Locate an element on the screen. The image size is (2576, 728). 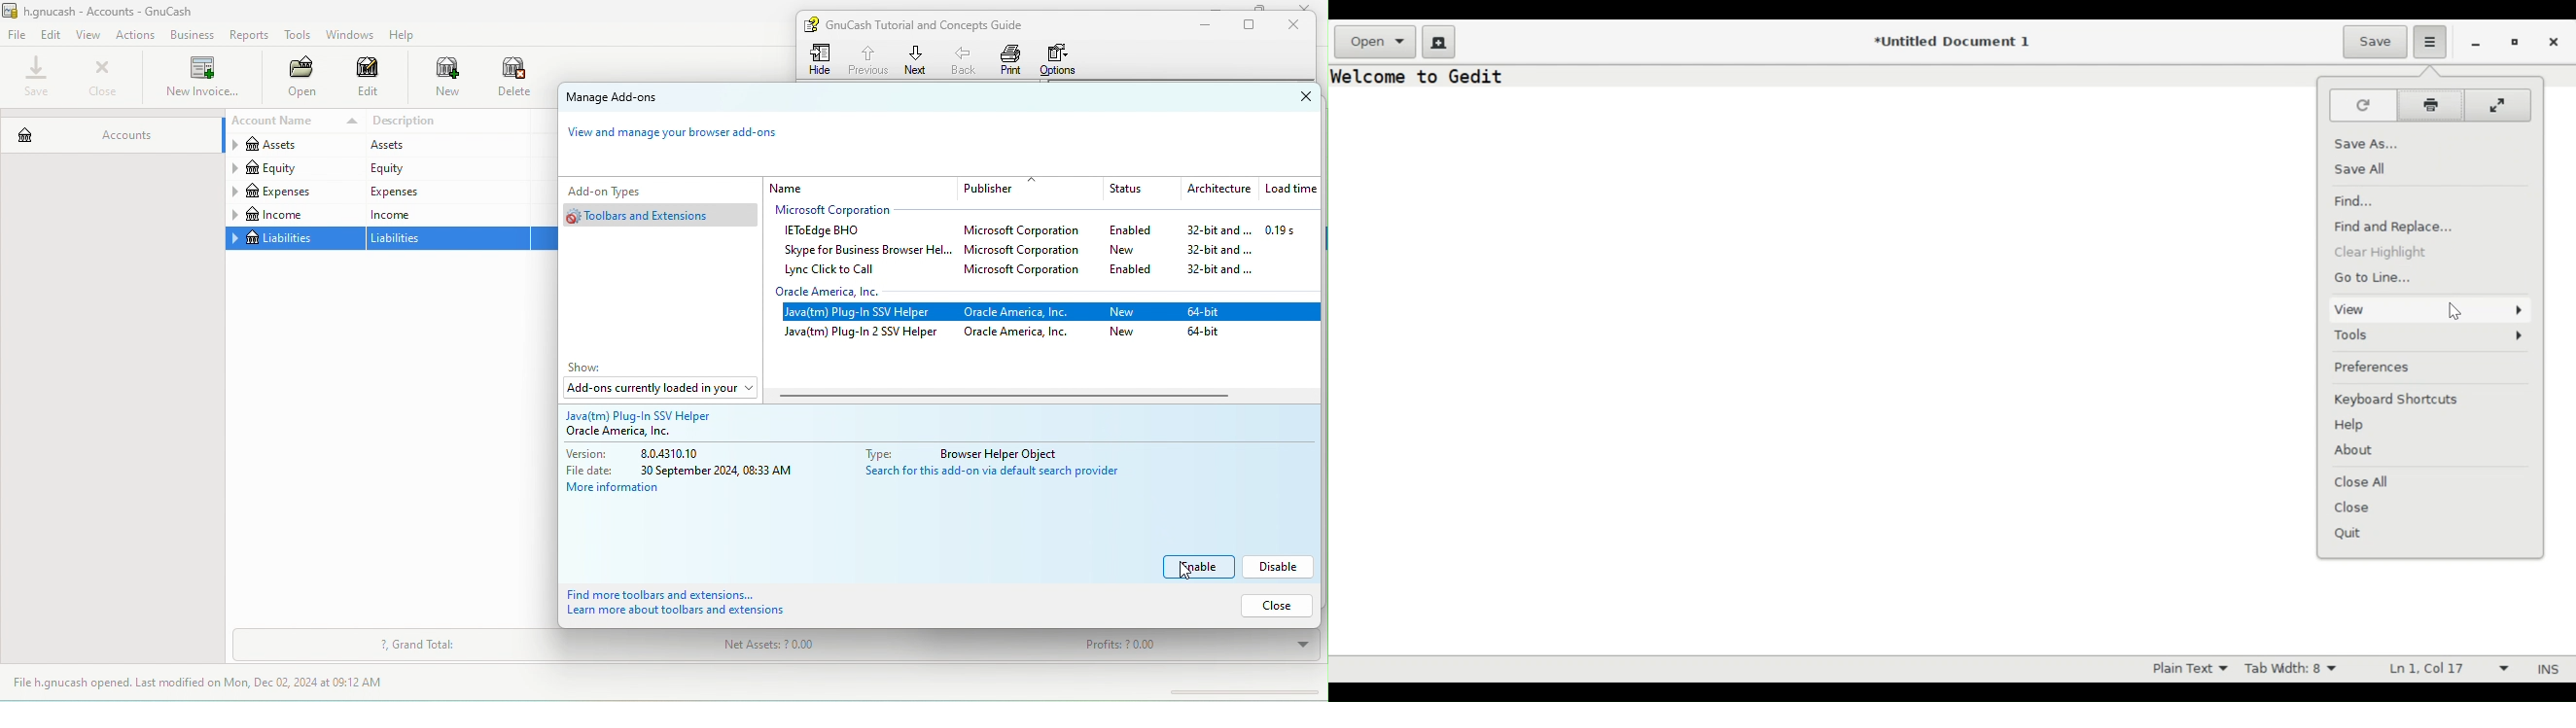
Help is located at coordinates (2356, 424).